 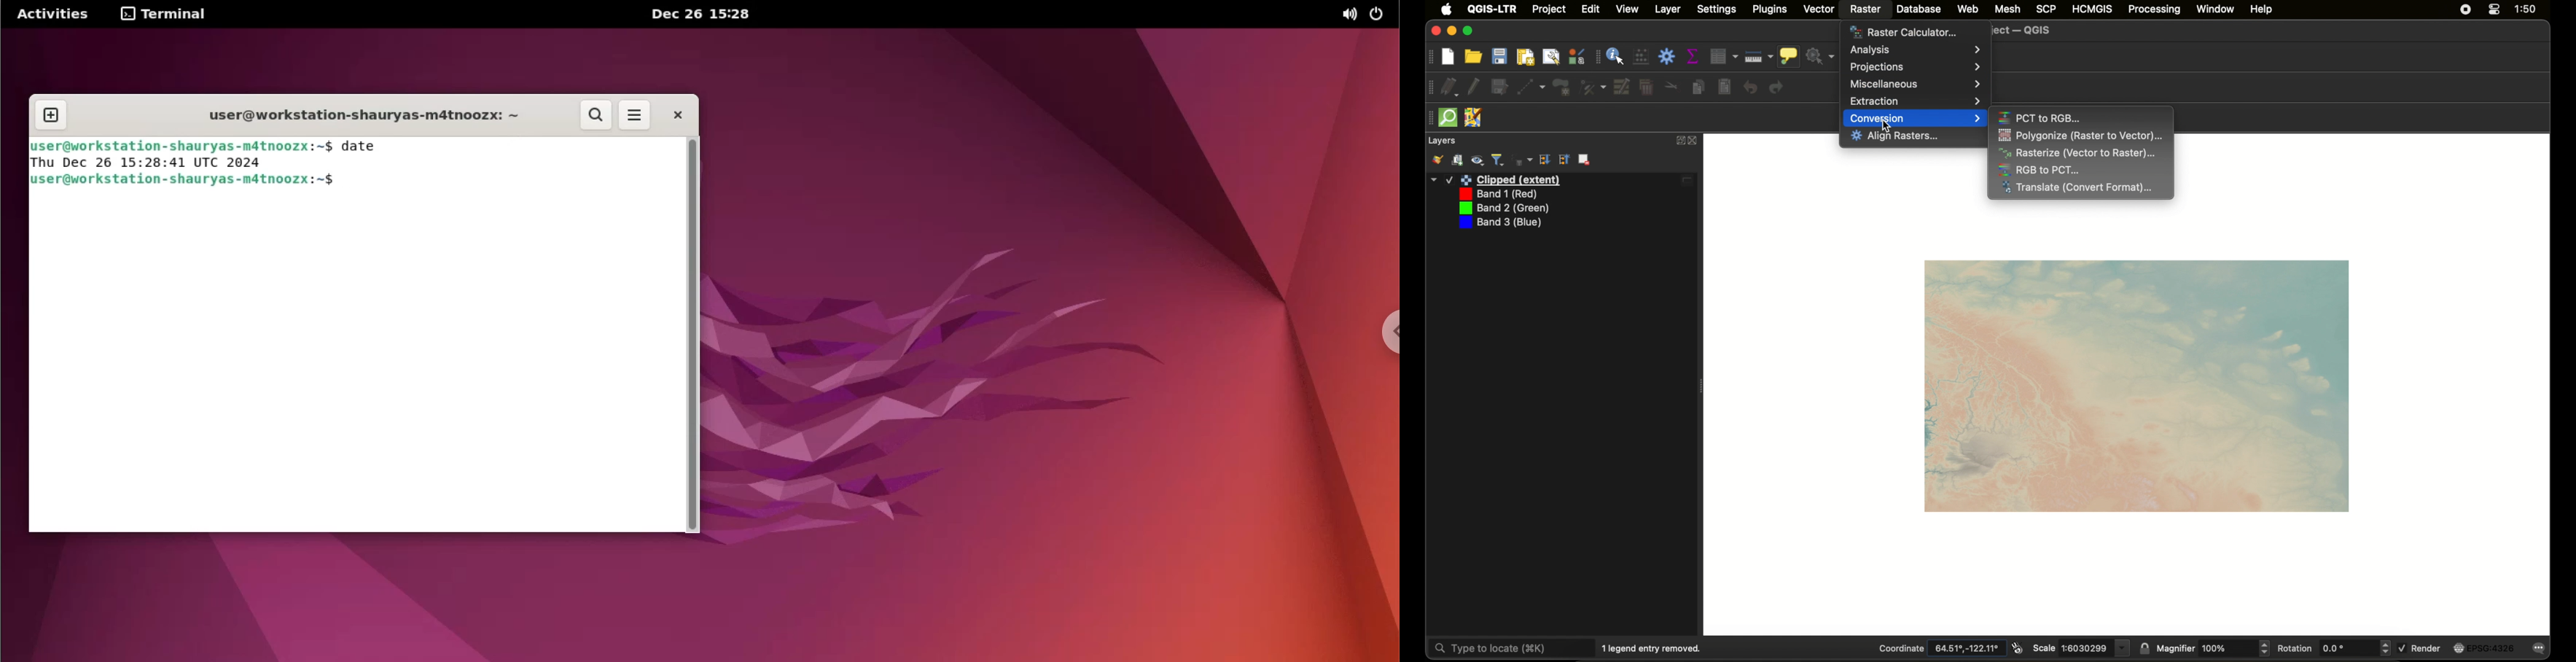 What do you see at coordinates (1822, 56) in the screenshot?
I see `no action selected` at bounding box center [1822, 56].